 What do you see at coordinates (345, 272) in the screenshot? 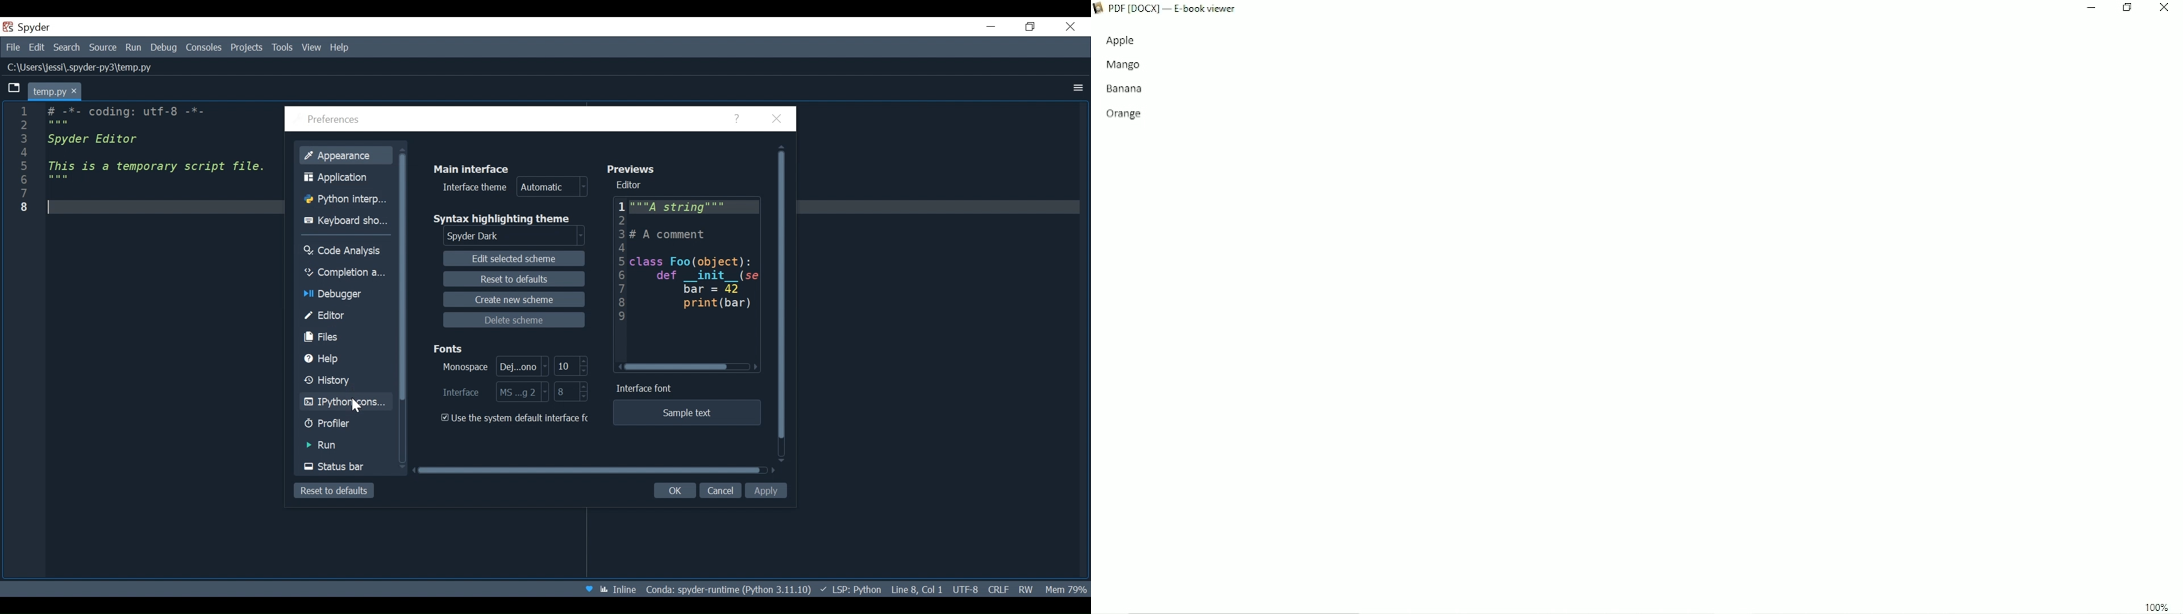
I see `Completion analysis` at bounding box center [345, 272].